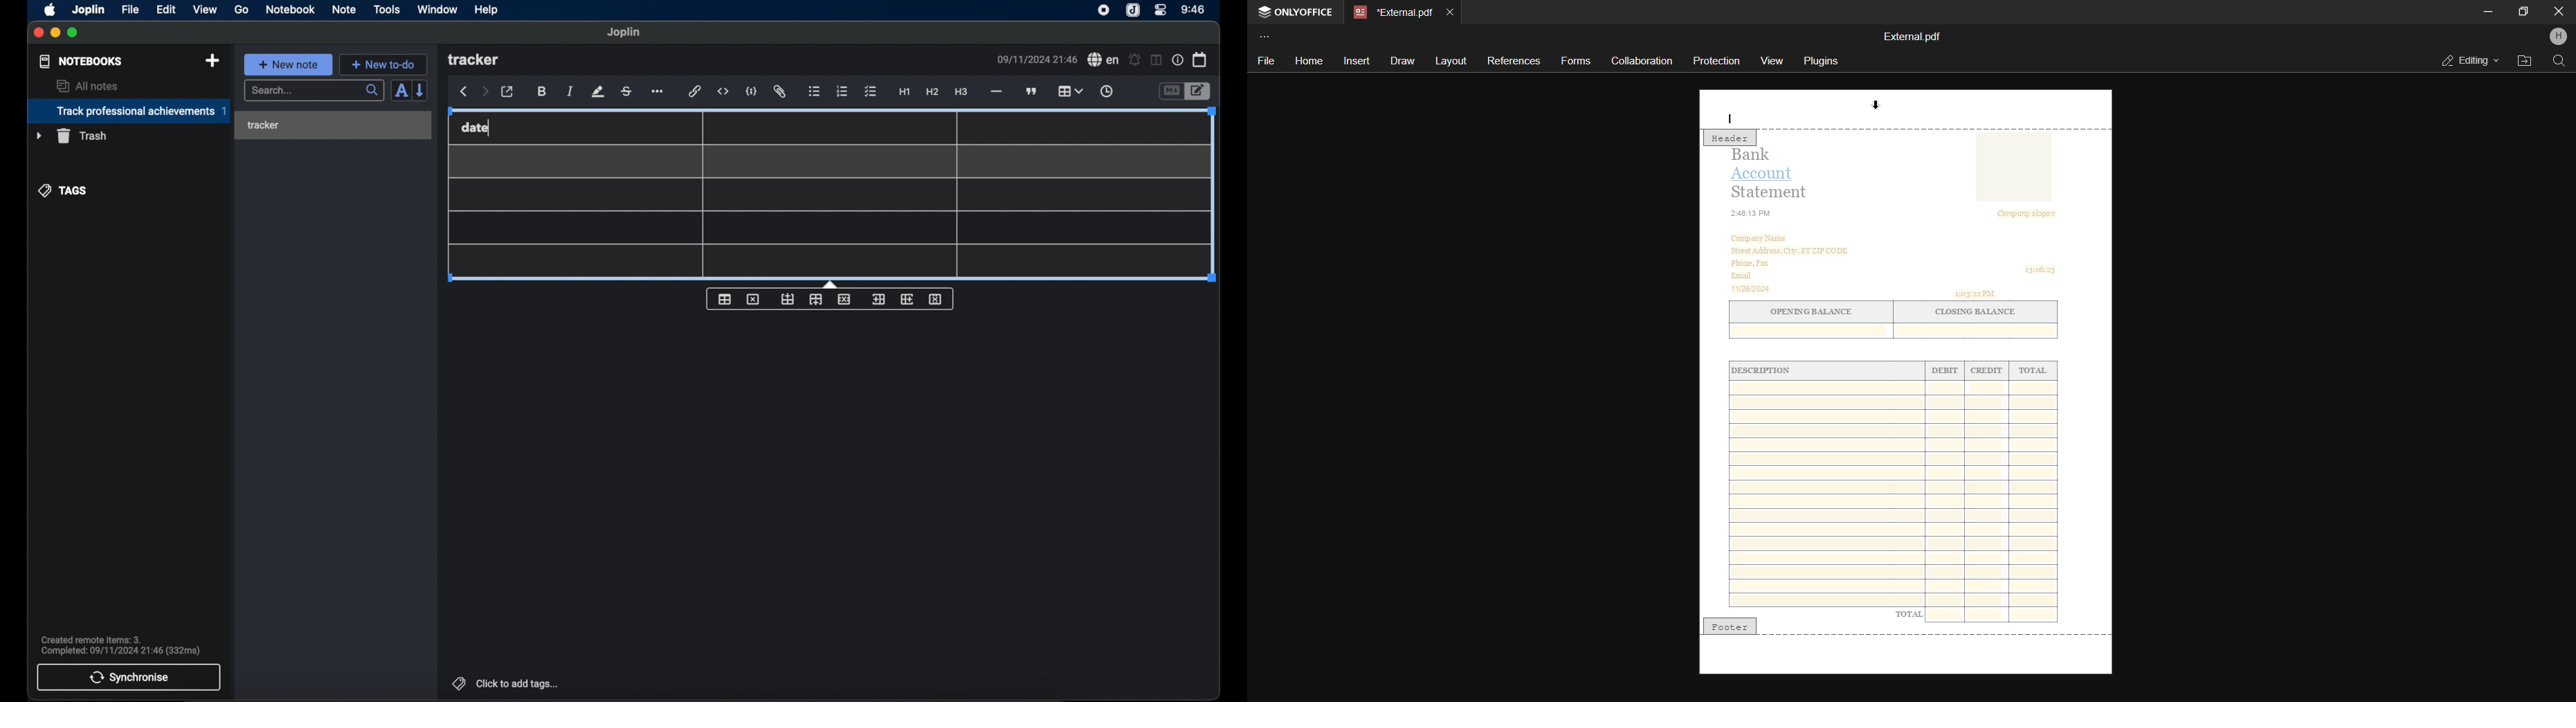 This screenshot has width=2576, height=728. Describe the element at coordinates (89, 9) in the screenshot. I see `joplin` at that location.